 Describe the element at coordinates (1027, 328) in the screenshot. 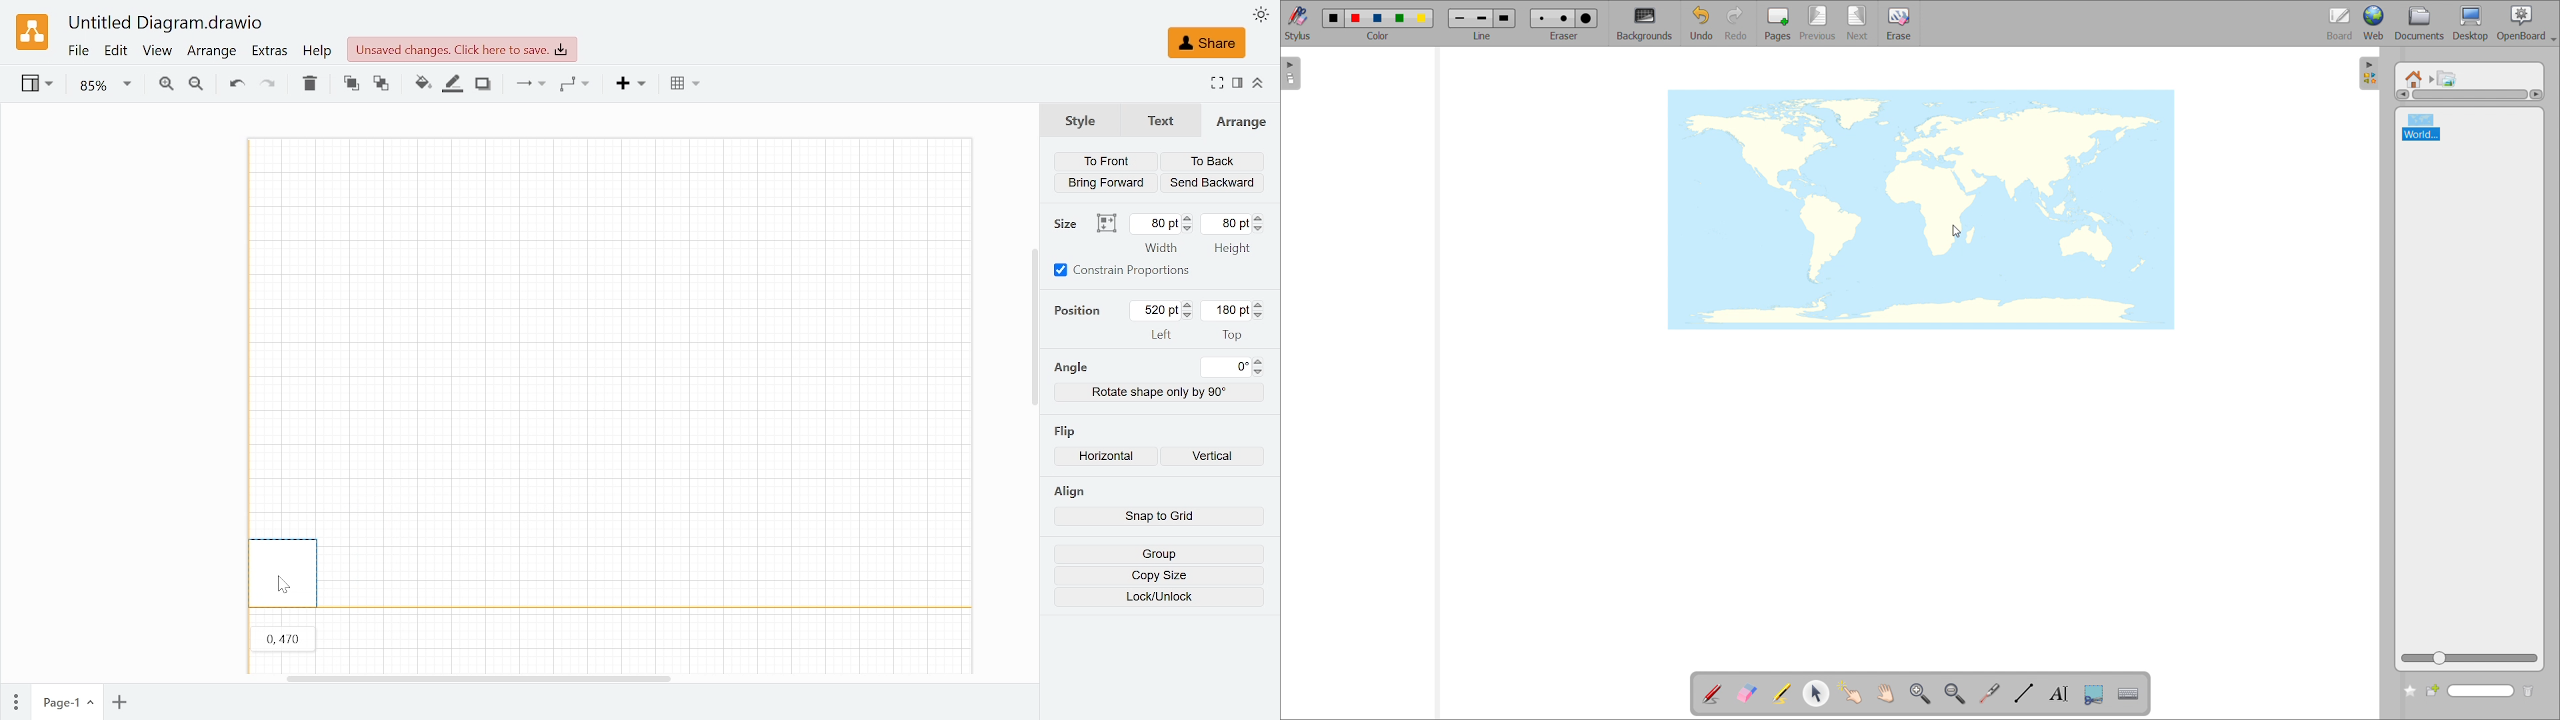

I see `Vertical Scroll Bar` at that location.